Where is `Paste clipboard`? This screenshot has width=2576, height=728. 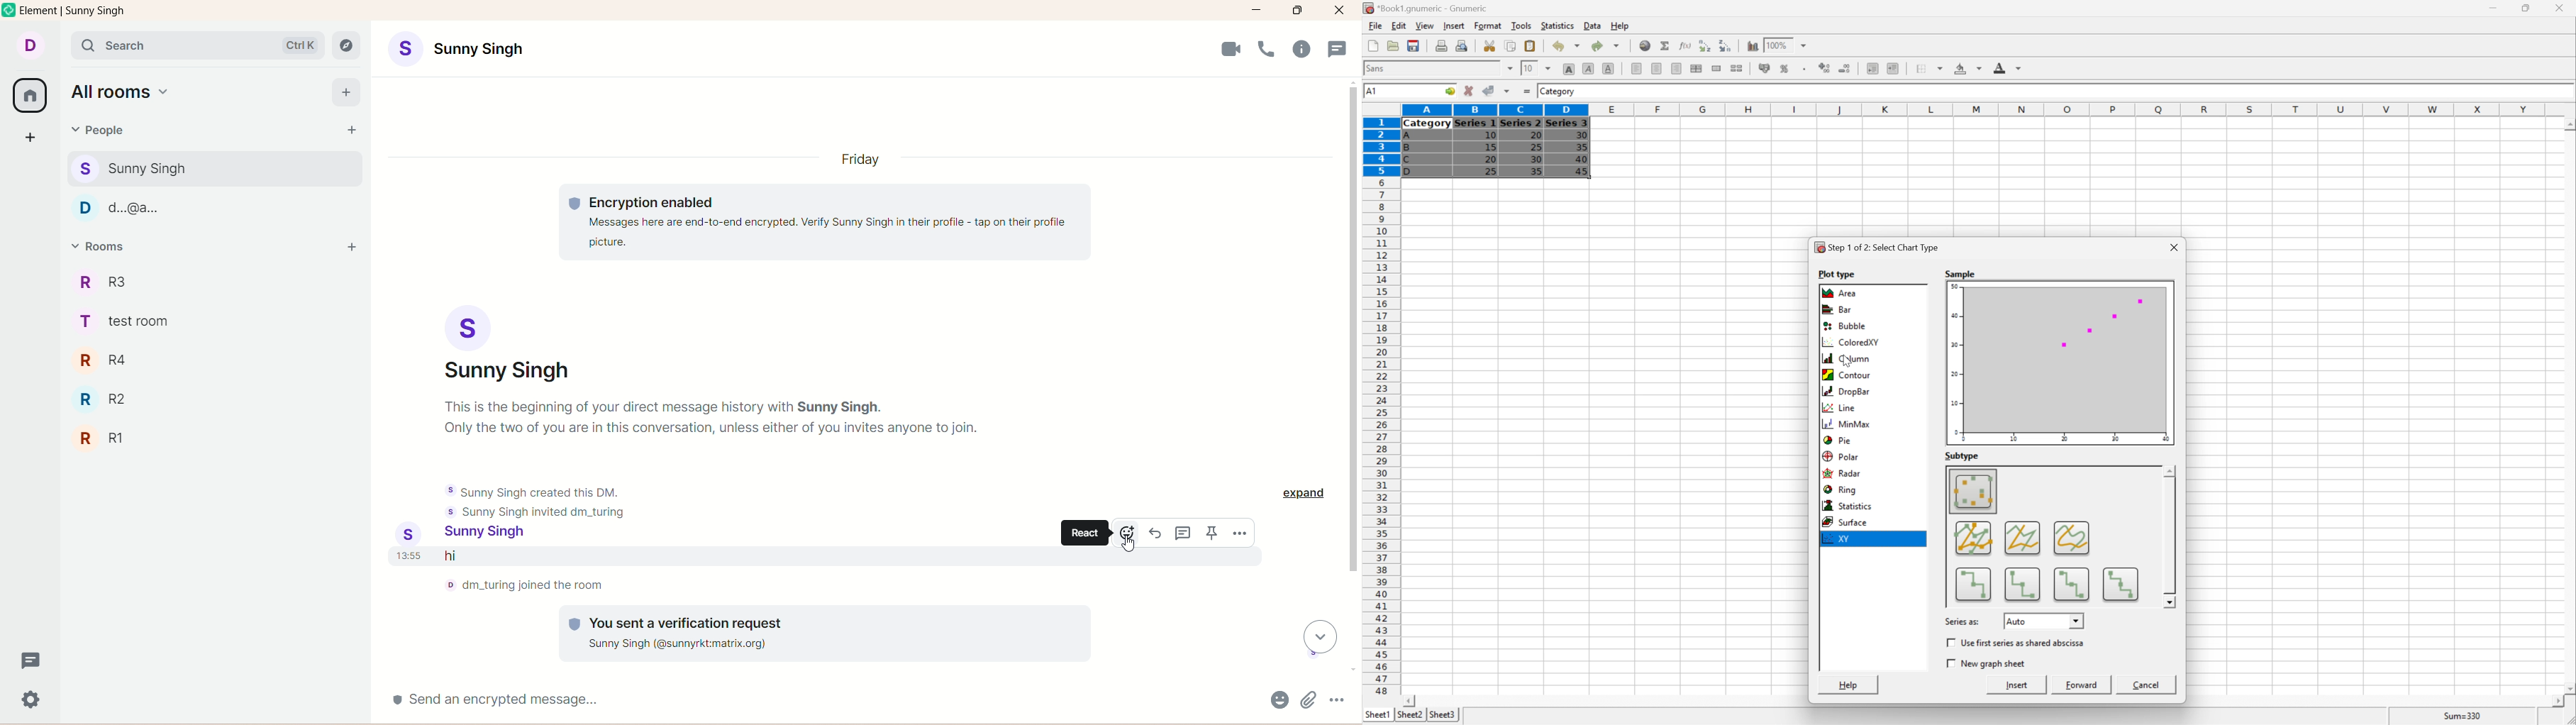 Paste clipboard is located at coordinates (1530, 45).